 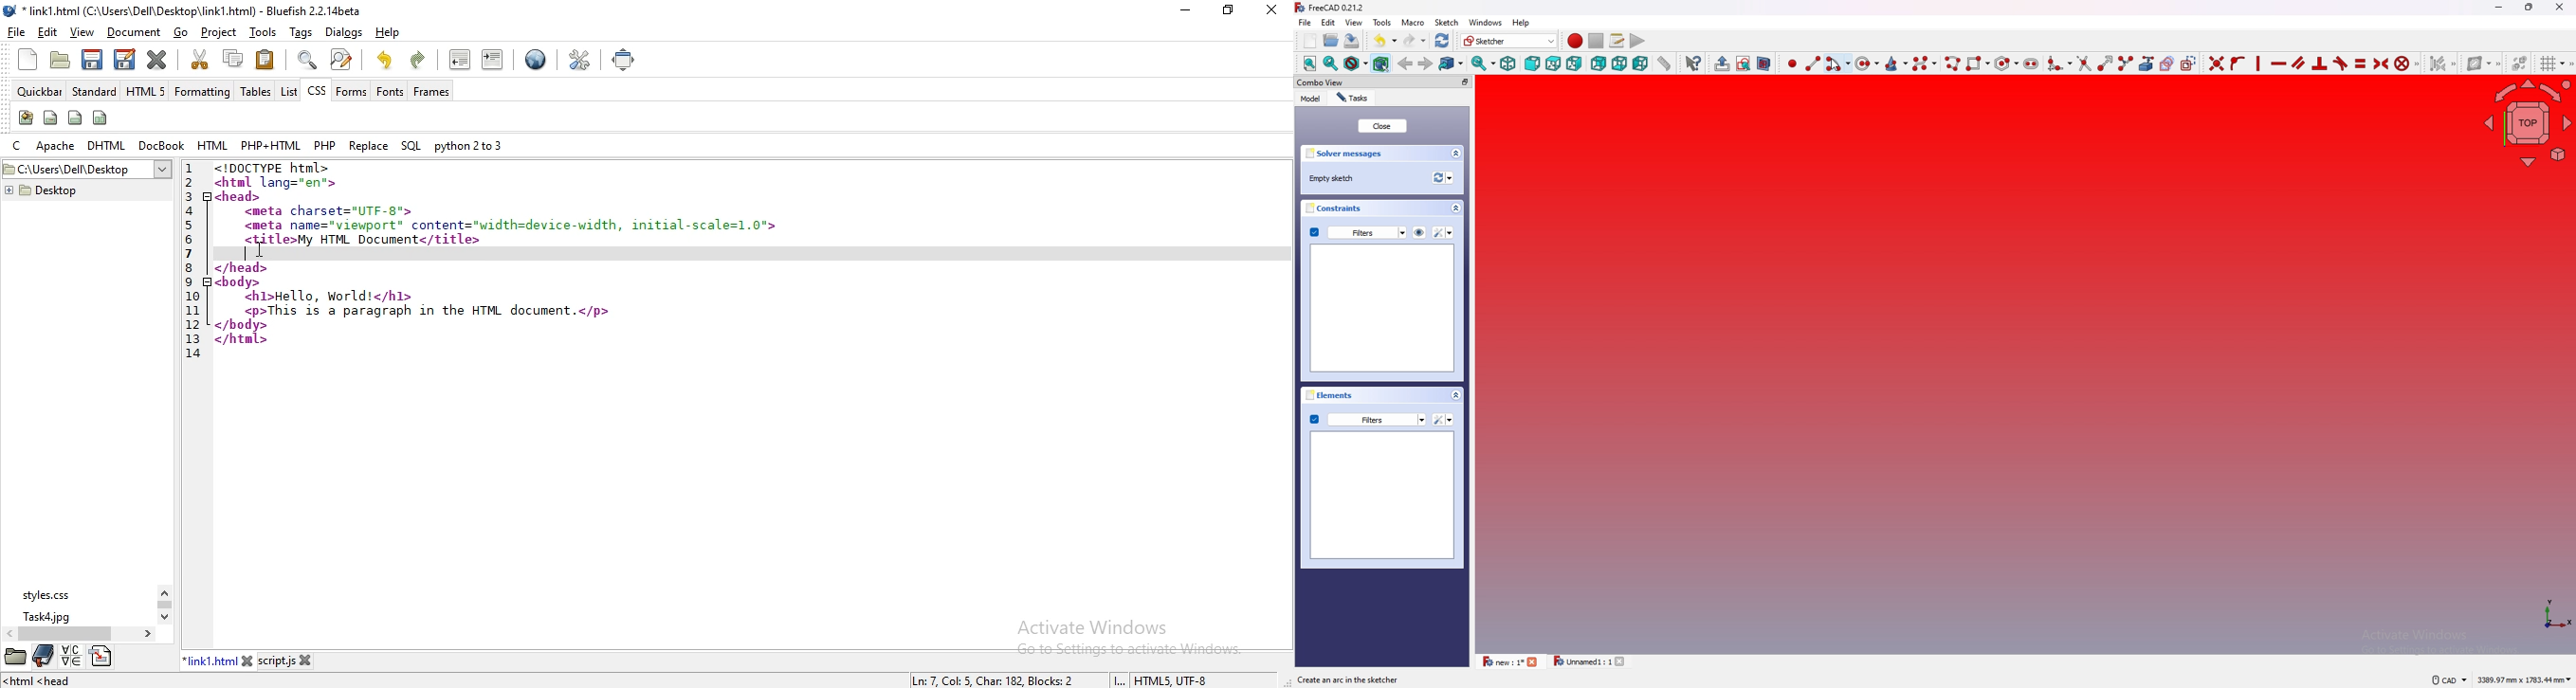 What do you see at coordinates (1484, 63) in the screenshot?
I see `synced view` at bounding box center [1484, 63].